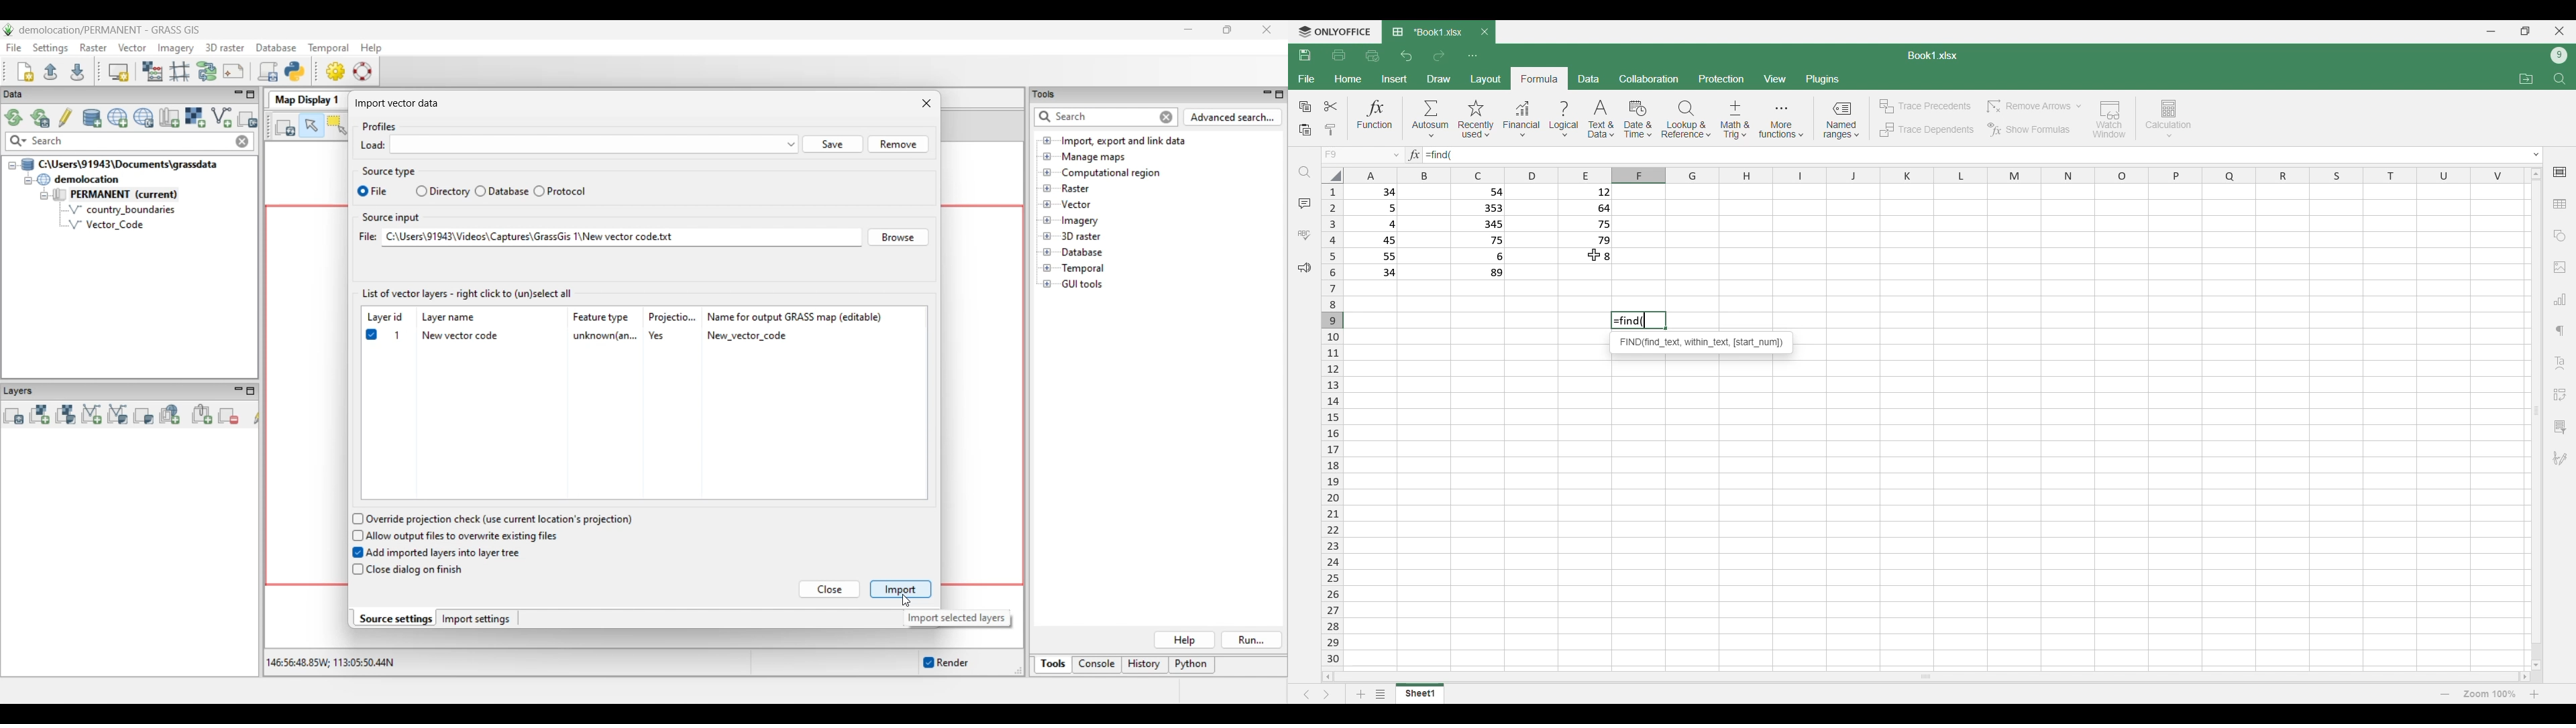 The width and height of the screenshot is (2576, 728). Describe the element at coordinates (2028, 130) in the screenshot. I see `Show formulas` at that location.